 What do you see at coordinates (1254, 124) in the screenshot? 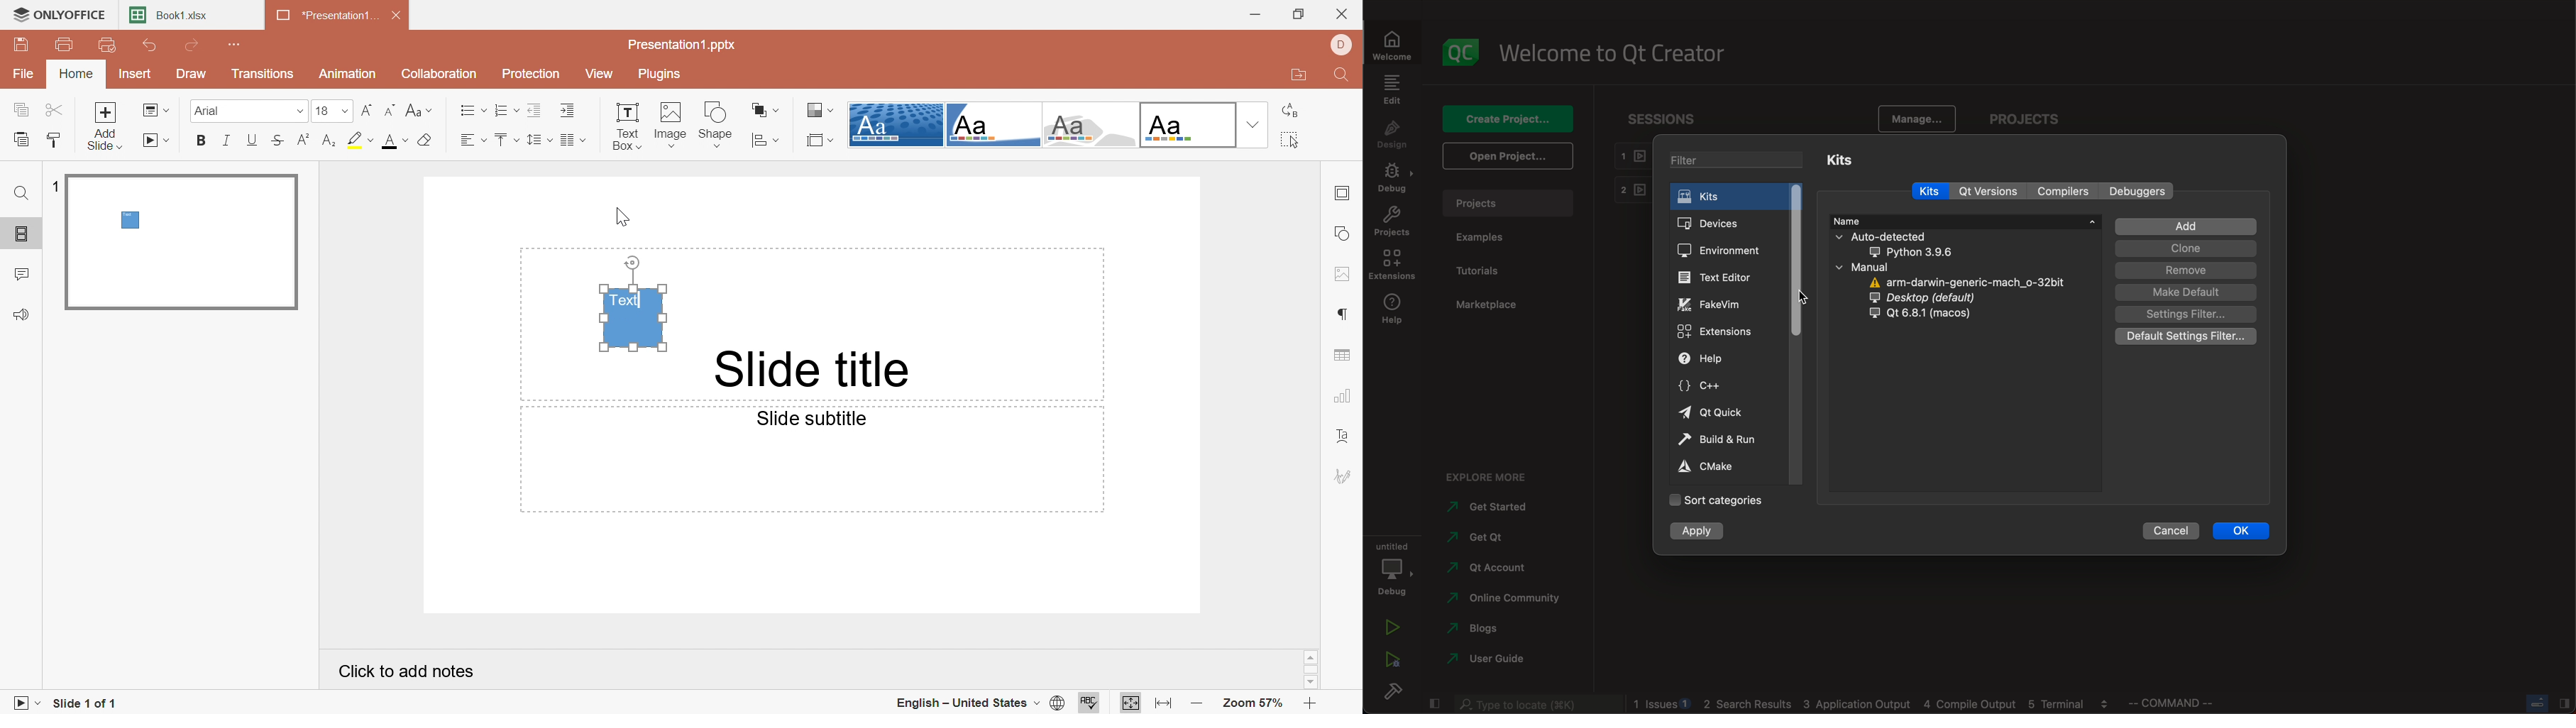
I see `Drop Down` at bounding box center [1254, 124].